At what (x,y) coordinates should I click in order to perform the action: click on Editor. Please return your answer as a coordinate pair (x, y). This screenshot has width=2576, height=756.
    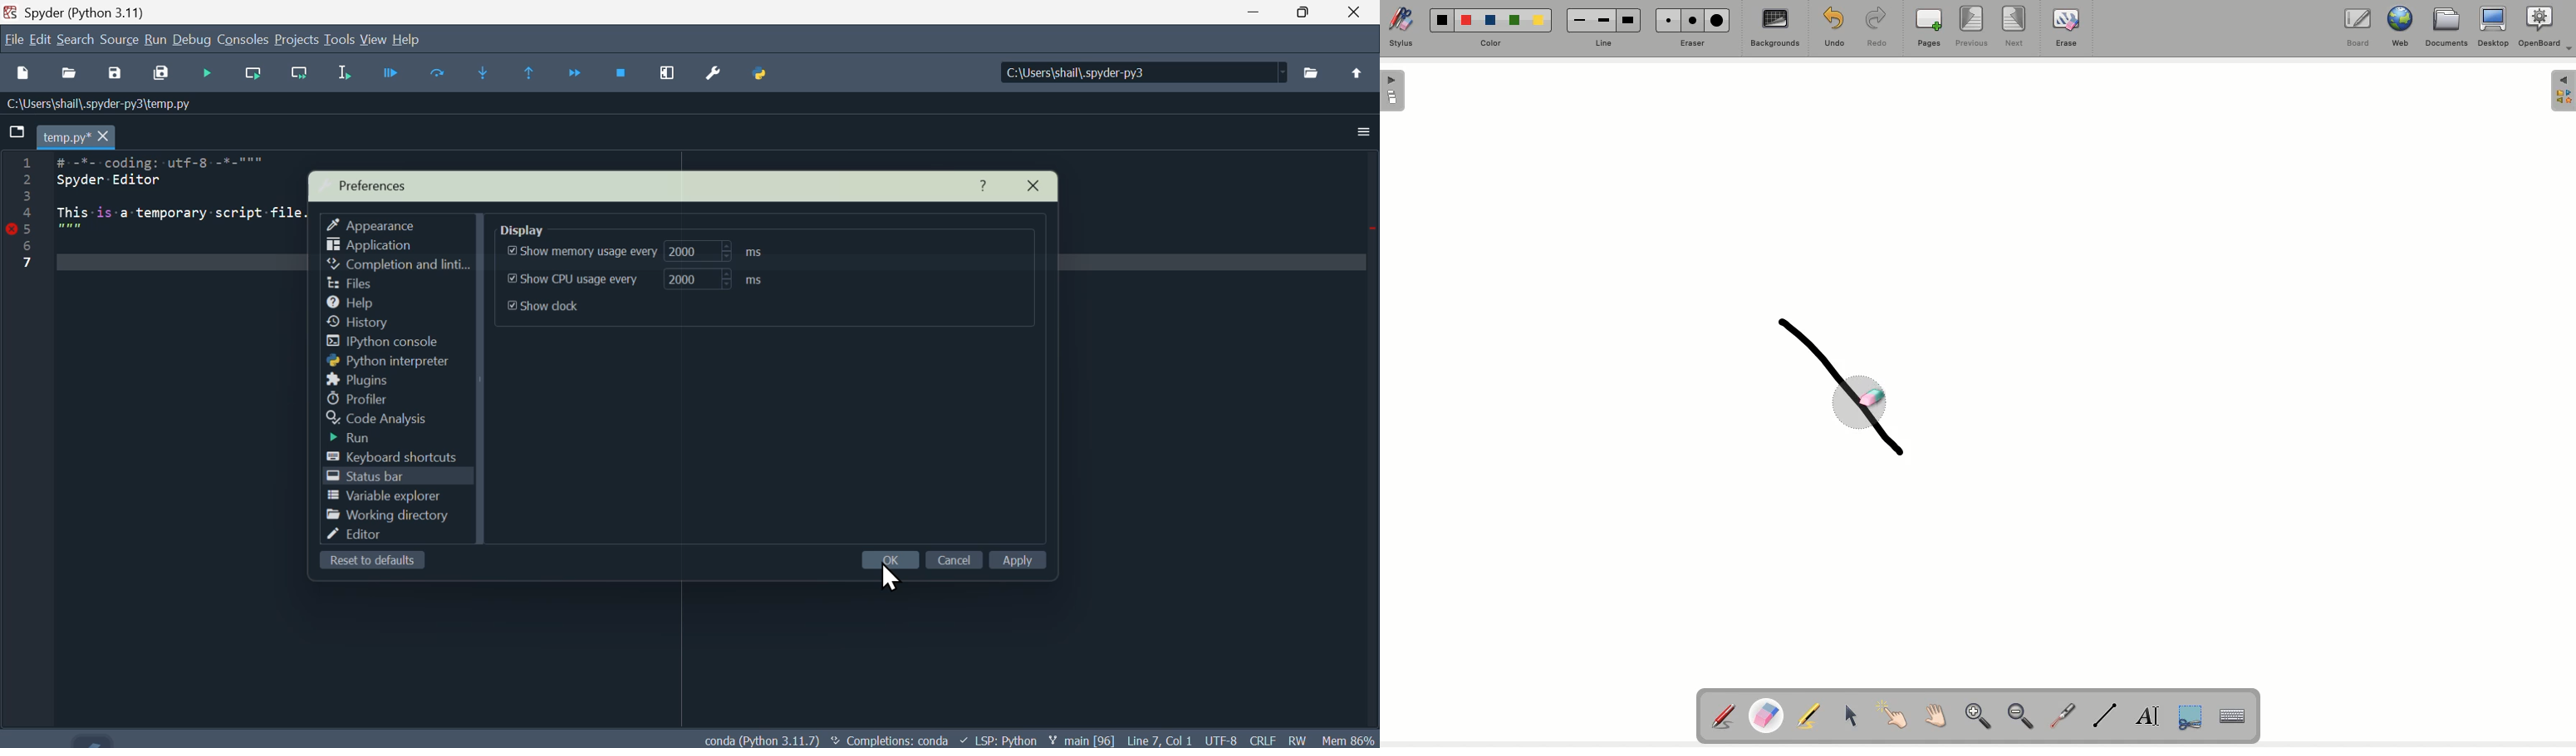
    Looking at the image, I should click on (373, 539).